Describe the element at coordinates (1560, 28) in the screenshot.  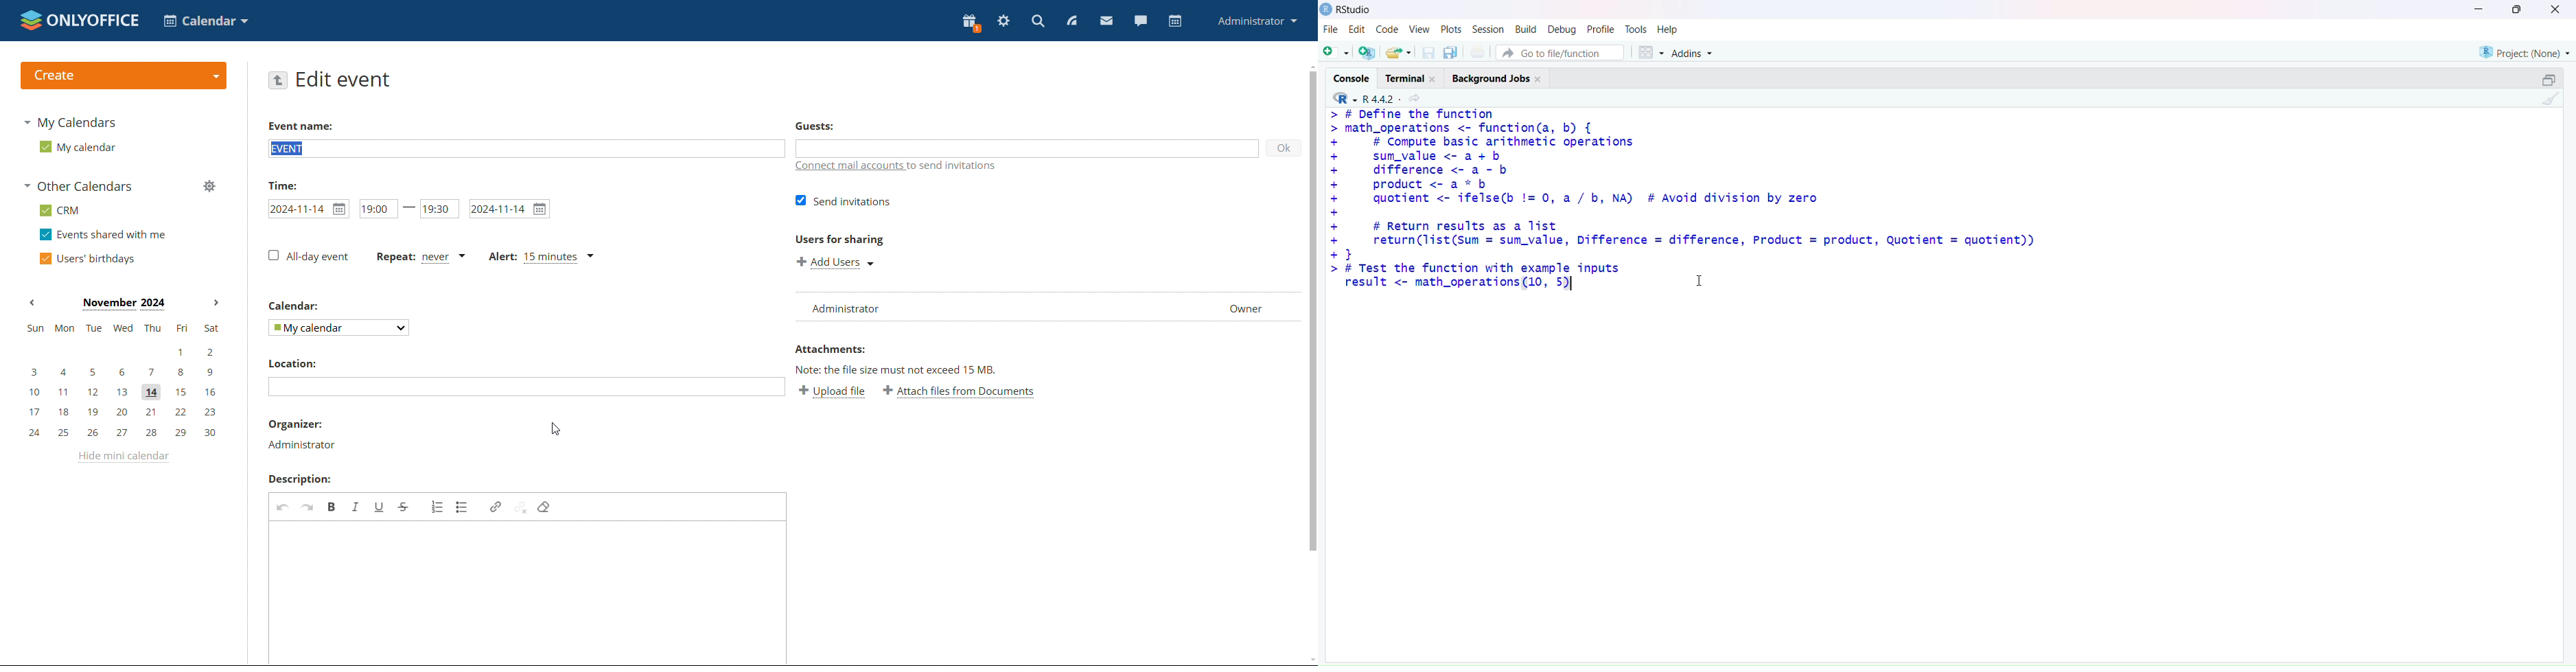
I see `Debug` at that location.